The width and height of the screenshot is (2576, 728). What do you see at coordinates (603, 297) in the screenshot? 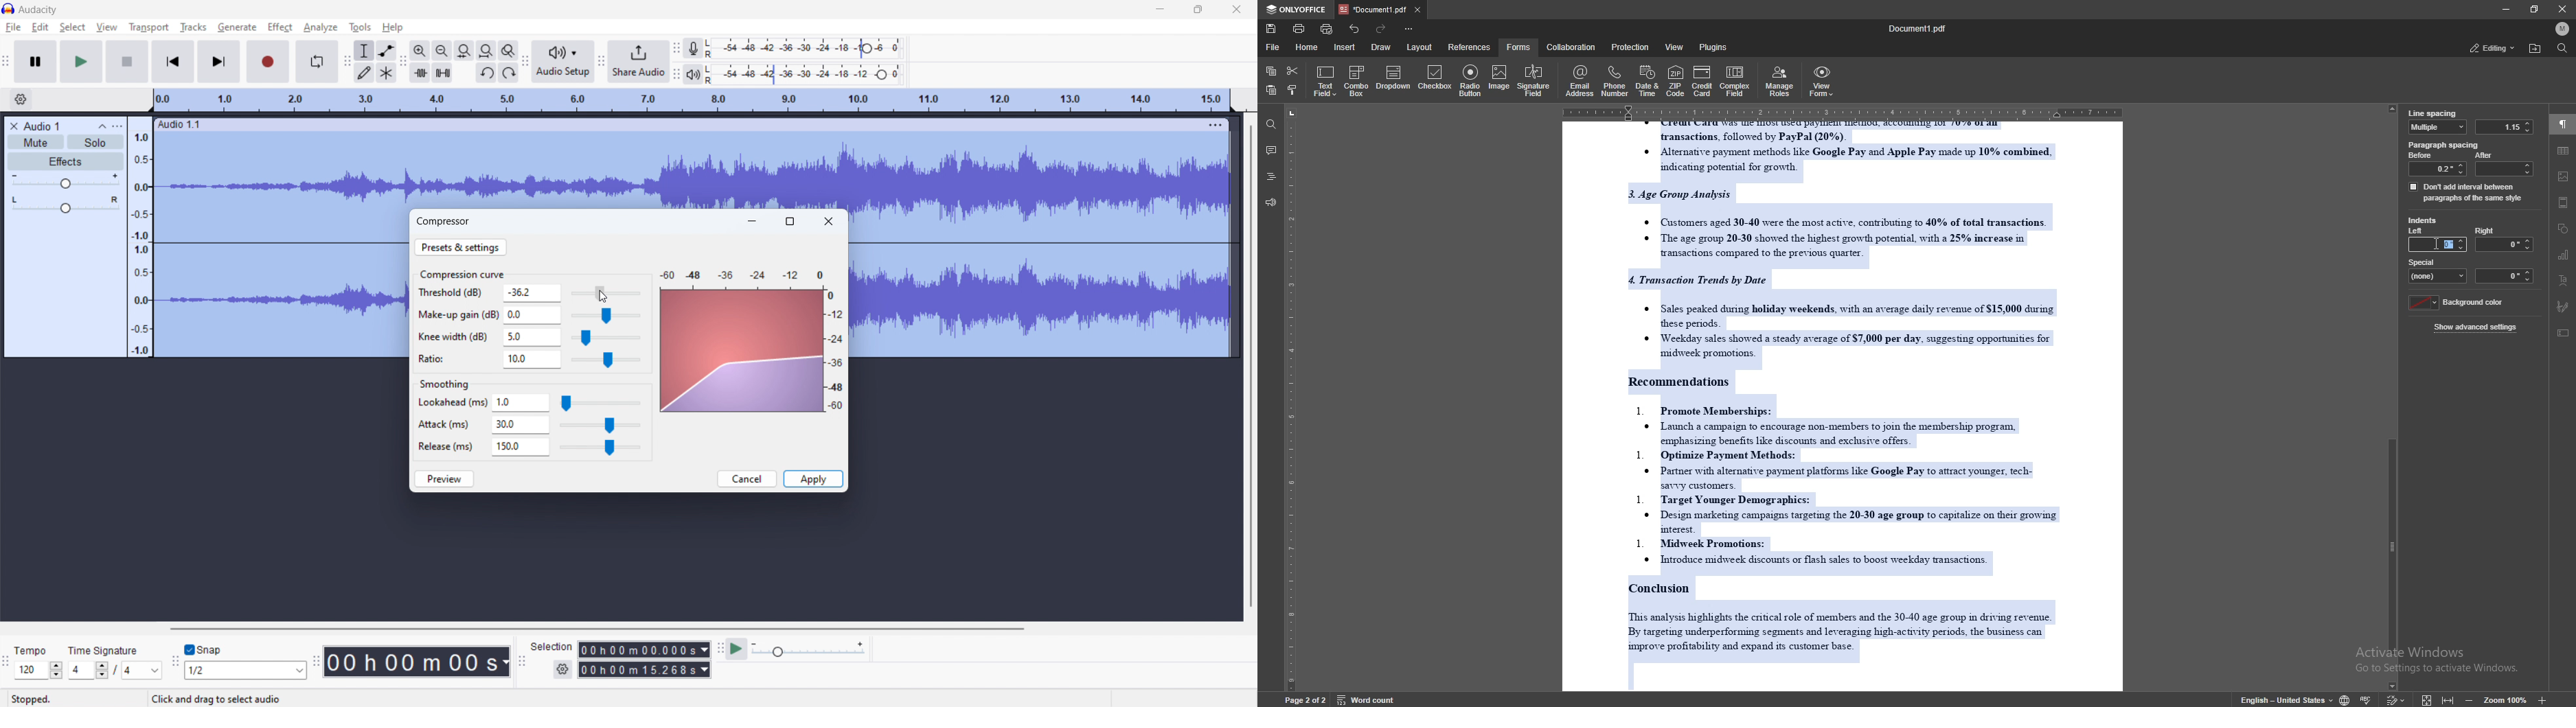
I see `cursor` at bounding box center [603, 297].